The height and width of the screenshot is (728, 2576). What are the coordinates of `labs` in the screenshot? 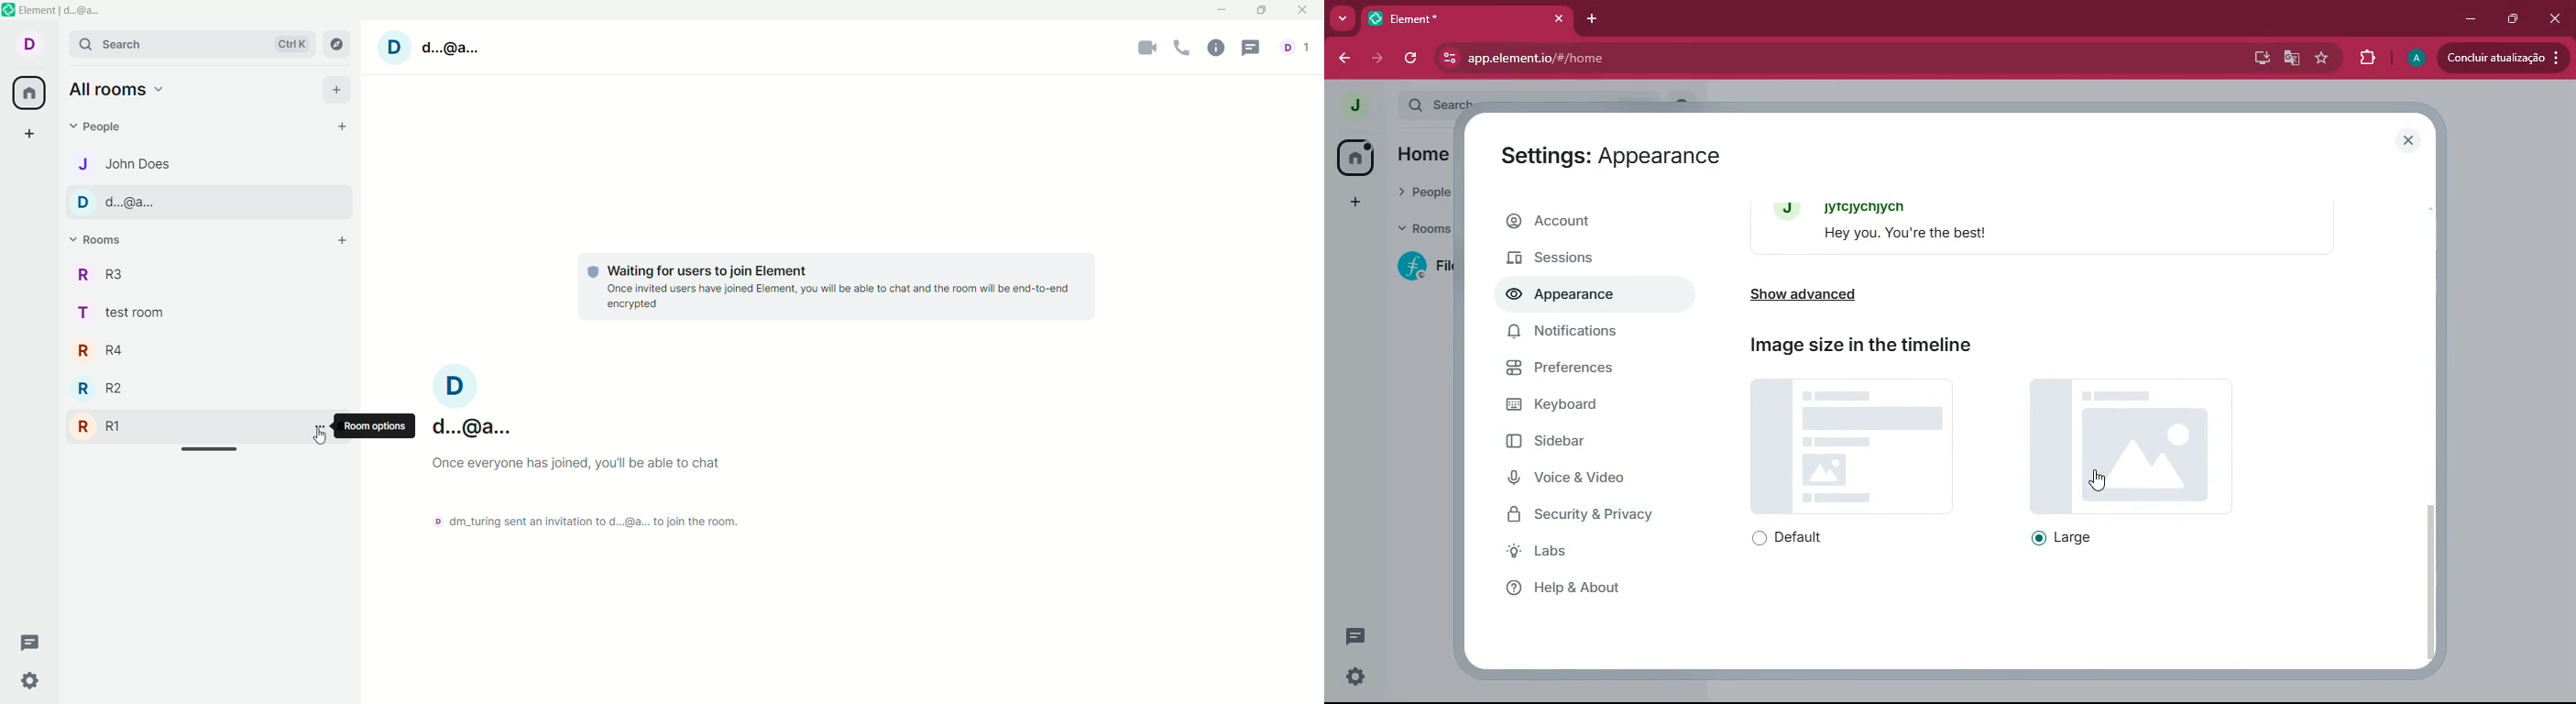 It's located at (1582, 555).